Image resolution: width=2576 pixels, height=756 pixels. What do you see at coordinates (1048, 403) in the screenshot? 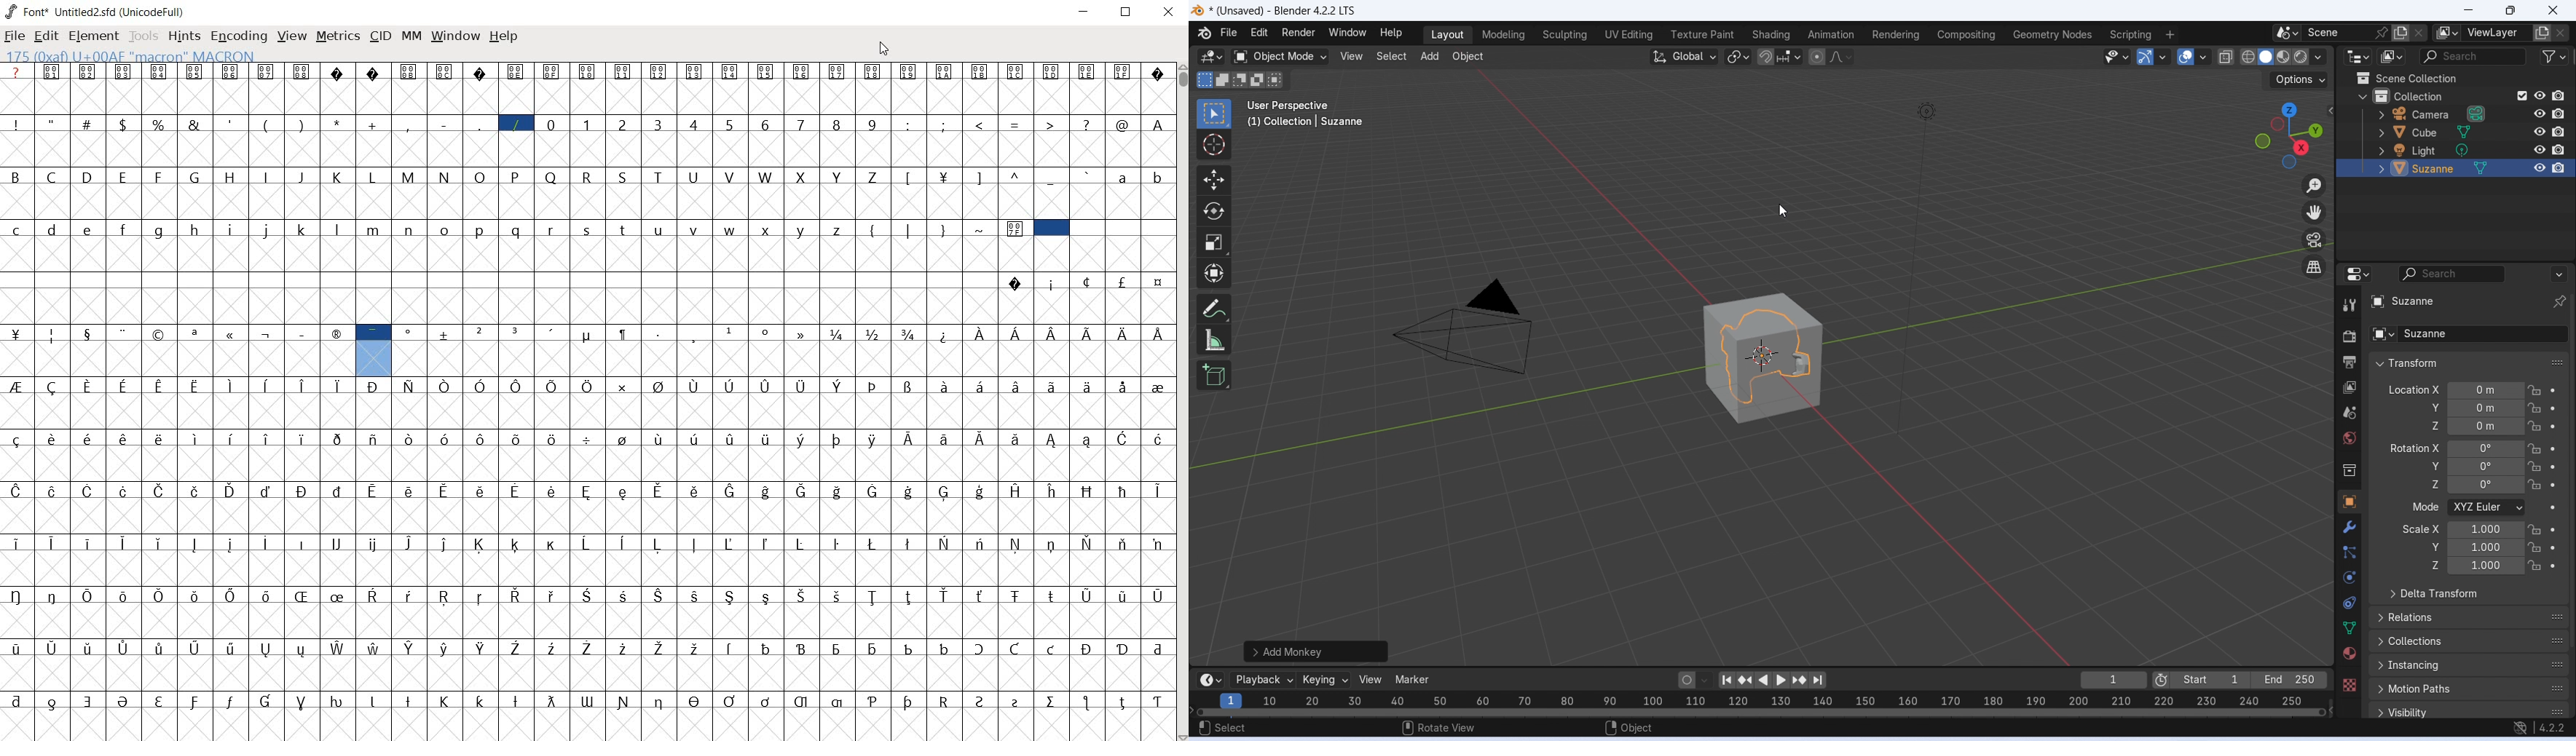
I see `Latin extended characters` at bounding box center [1048, 403].